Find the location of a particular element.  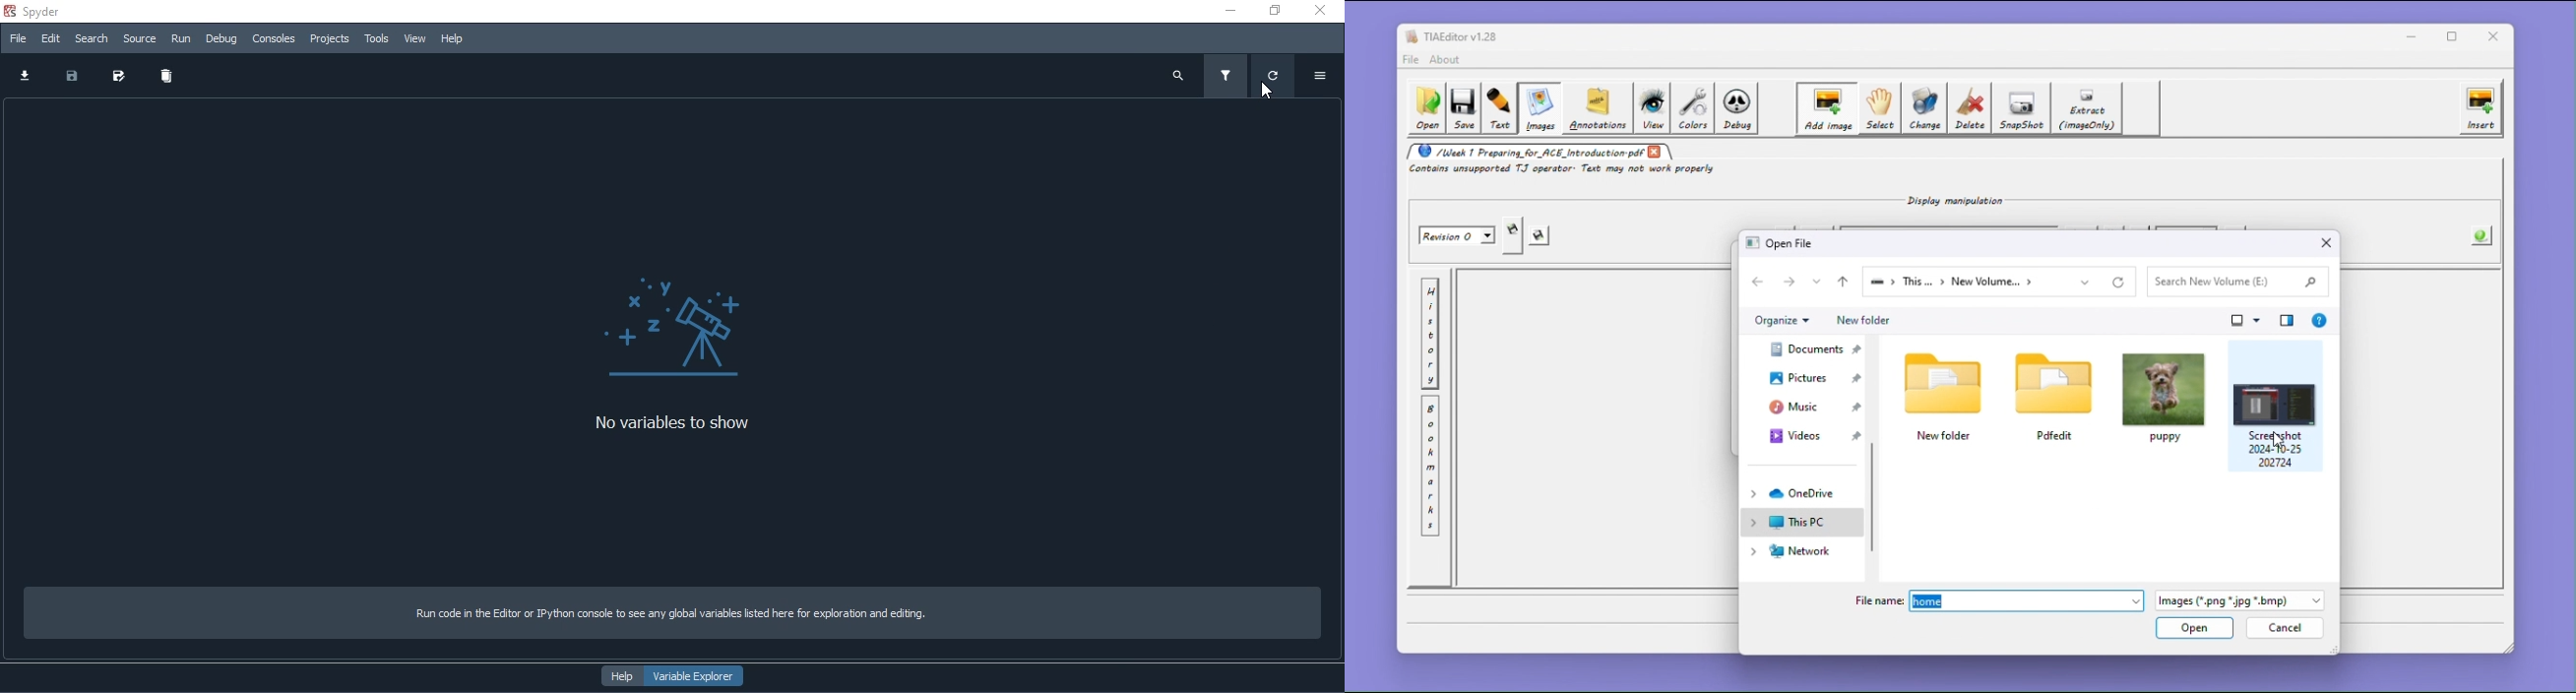

variable explorer is located at coordinates (691, 675).